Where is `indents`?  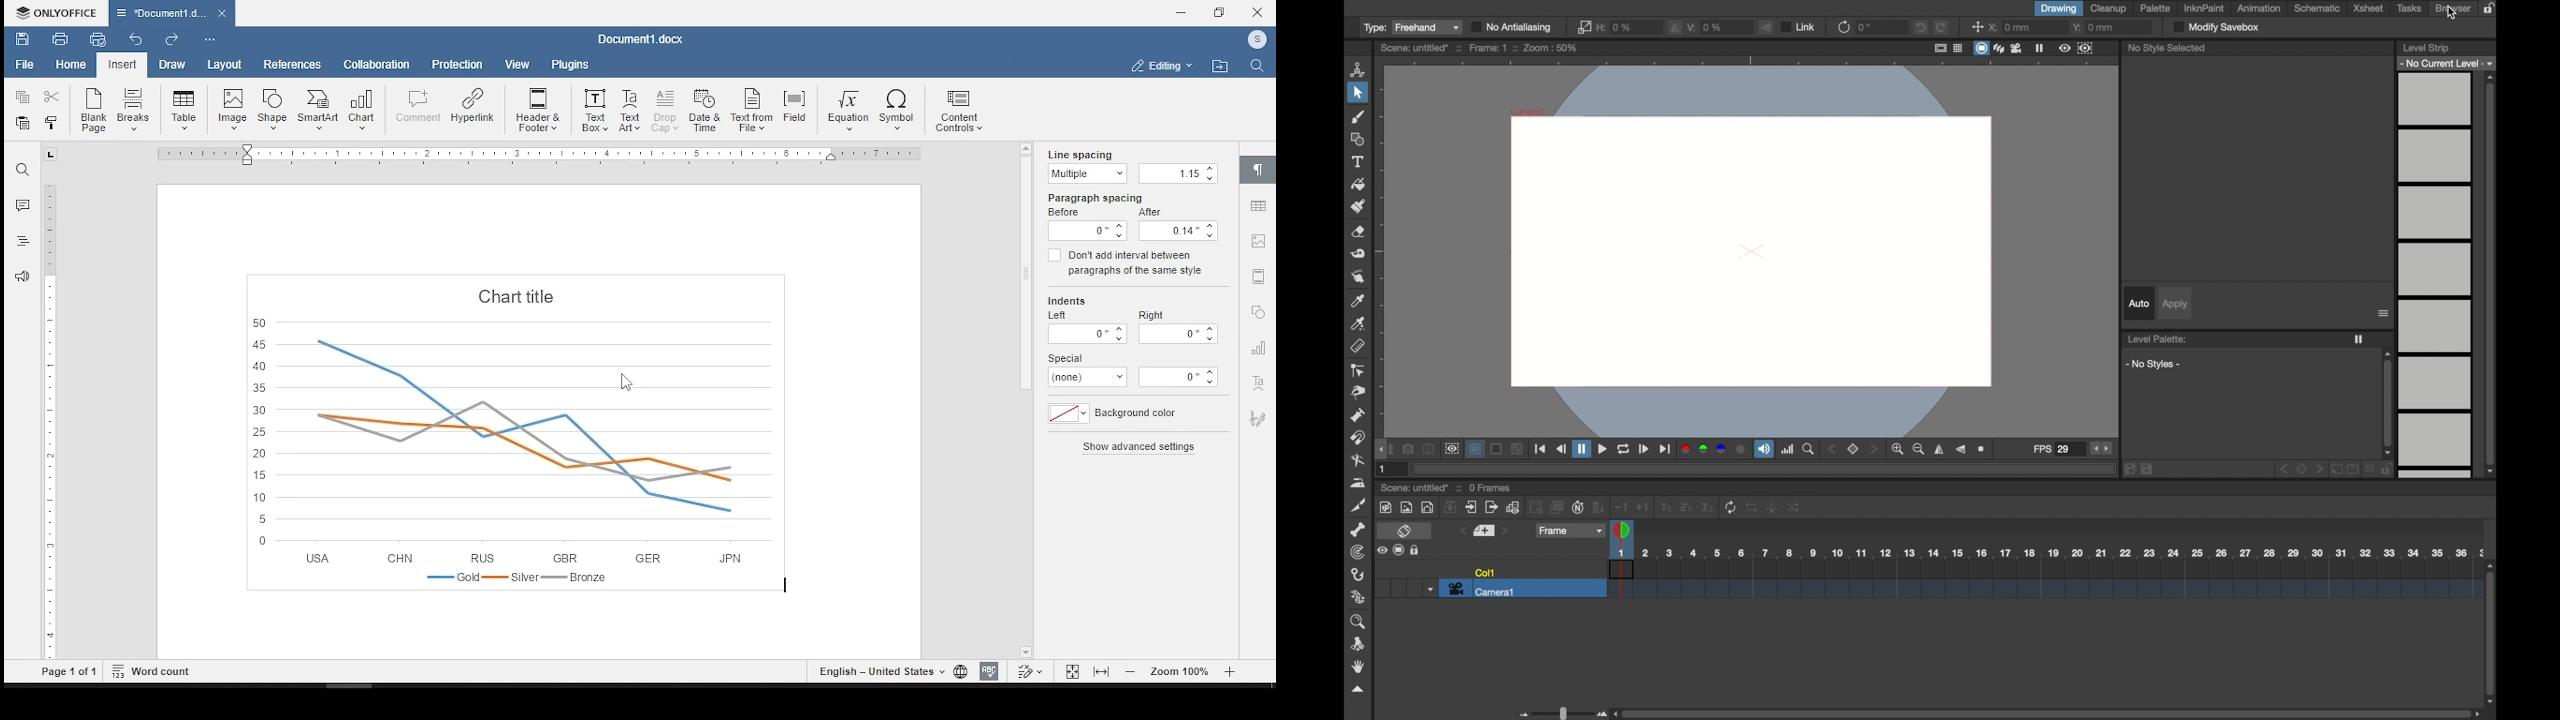
indents is located at coordinates (1068, 300).